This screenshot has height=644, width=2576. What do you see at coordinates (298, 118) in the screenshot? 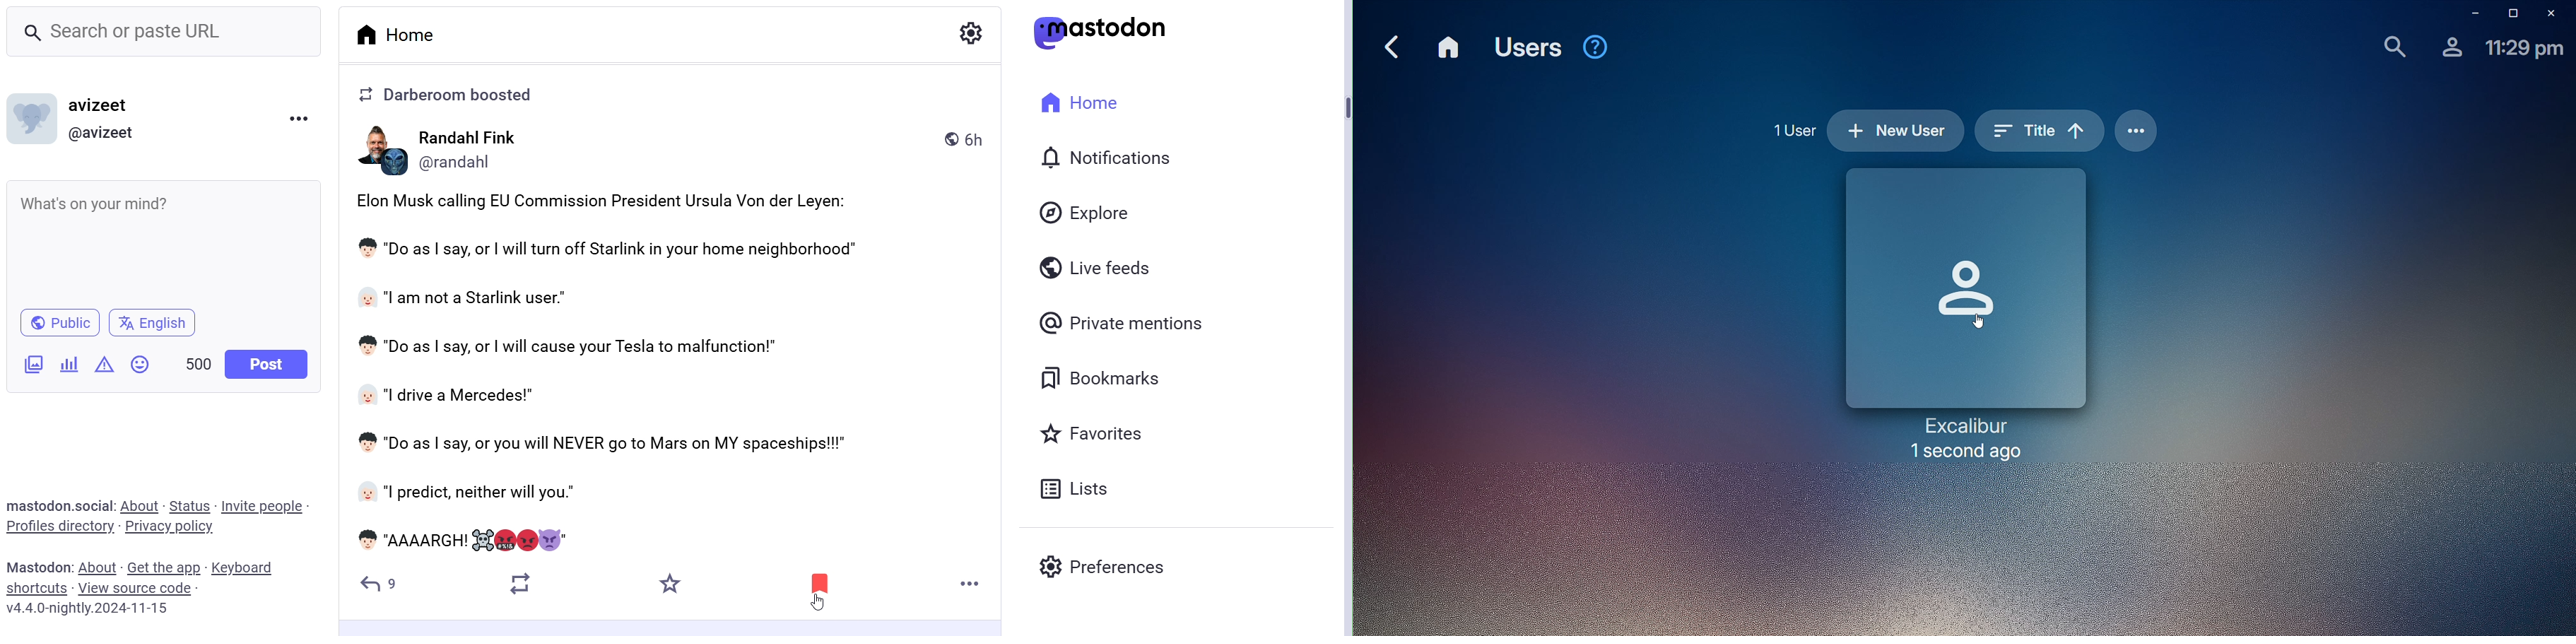
I see `Menu` at bounding box center [298, 118].